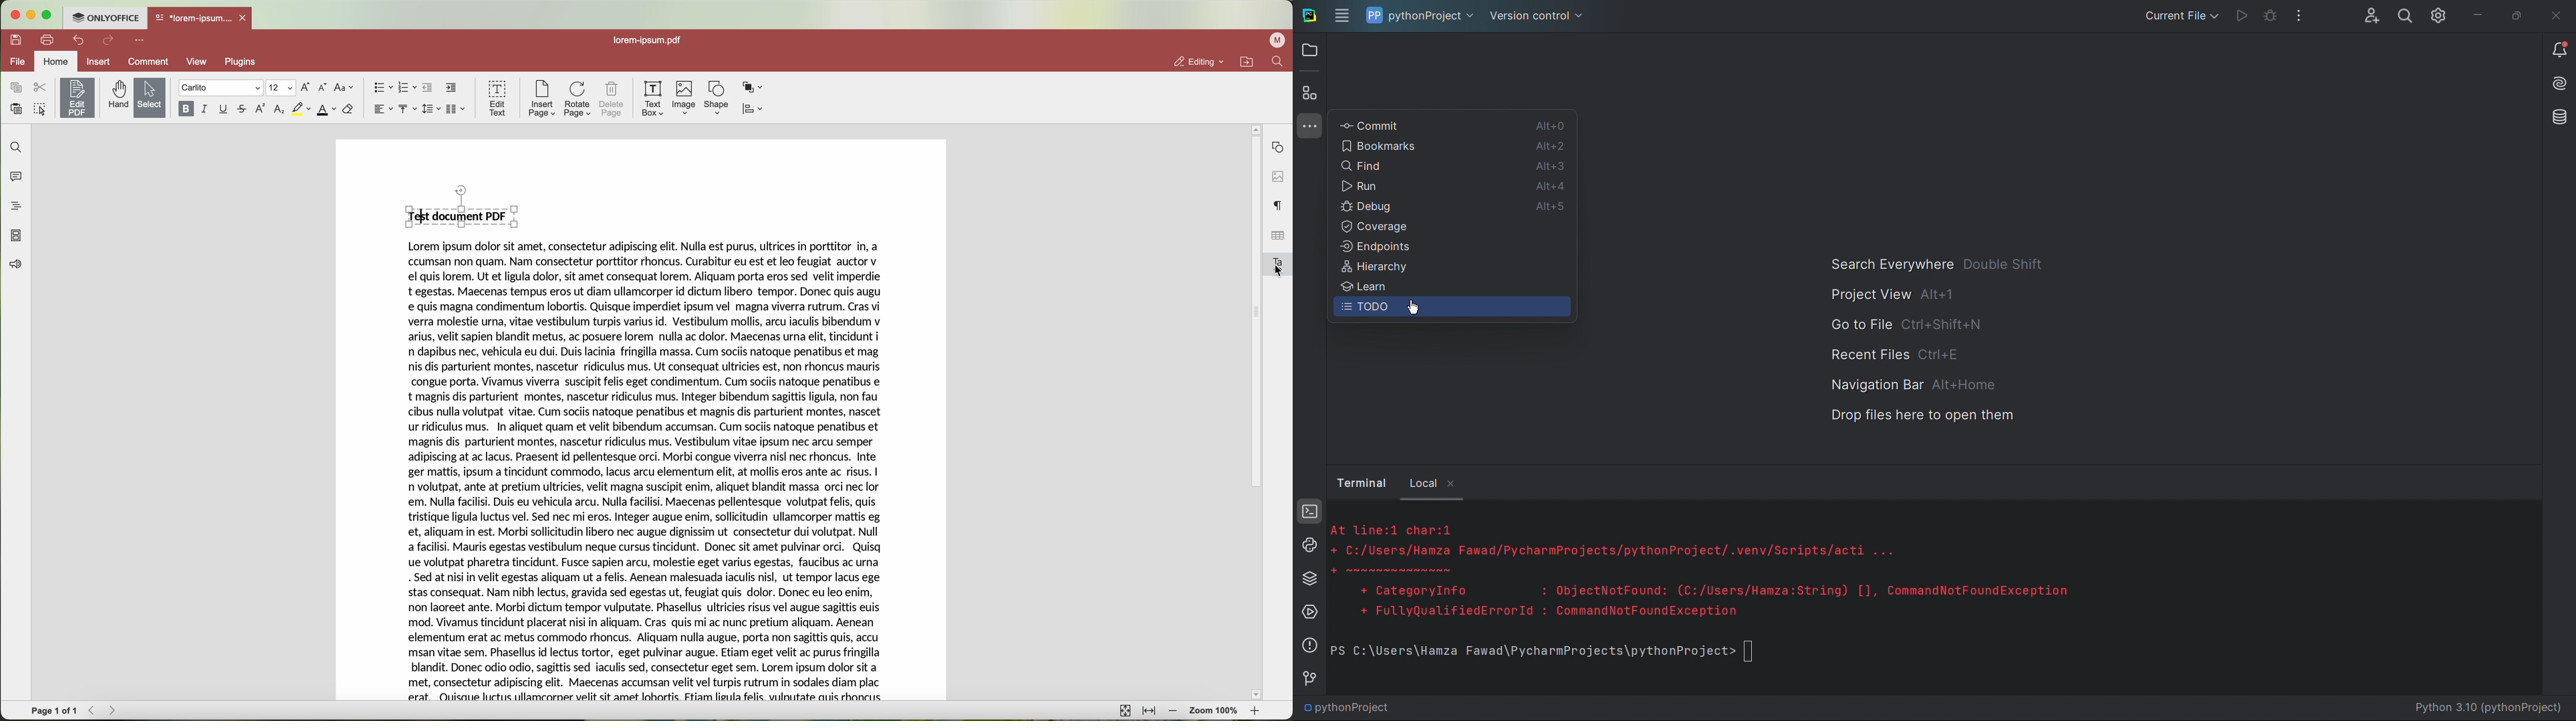  Describe the element at coordinates (2557, 118) in the screenshot. I see `Databases` at that location.